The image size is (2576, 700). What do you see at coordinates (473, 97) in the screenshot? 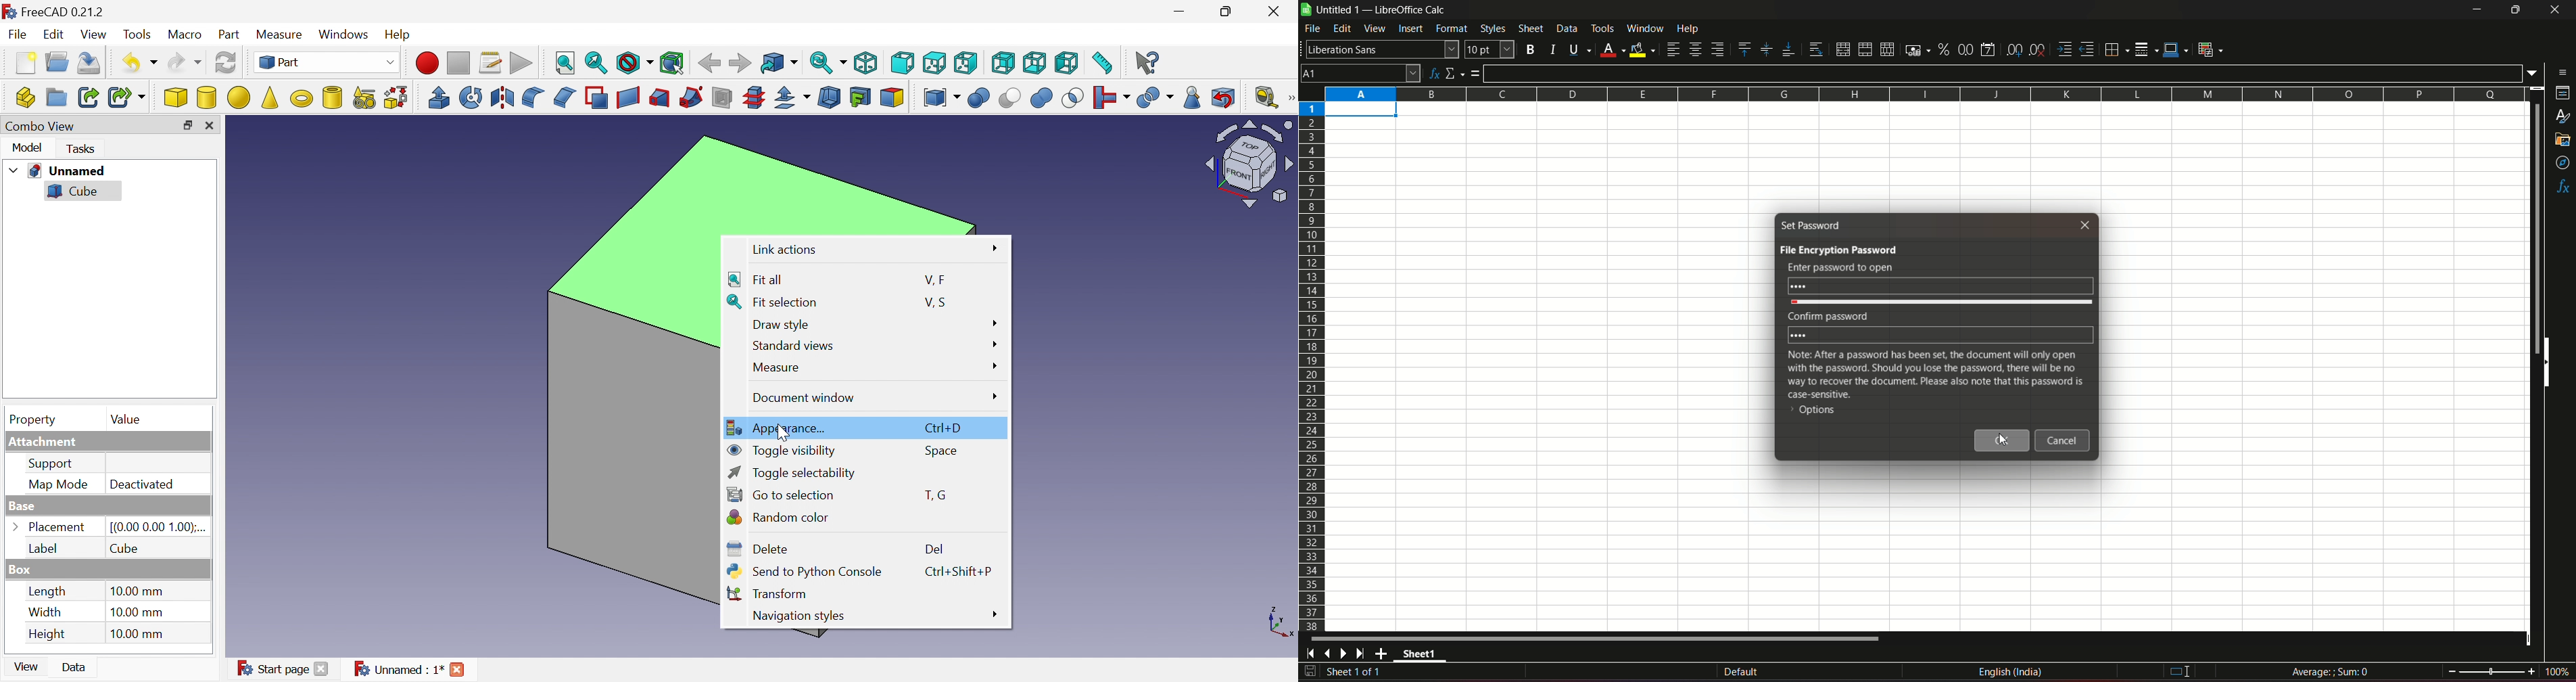
I see `Revolve` at bounding box center [473, 97].